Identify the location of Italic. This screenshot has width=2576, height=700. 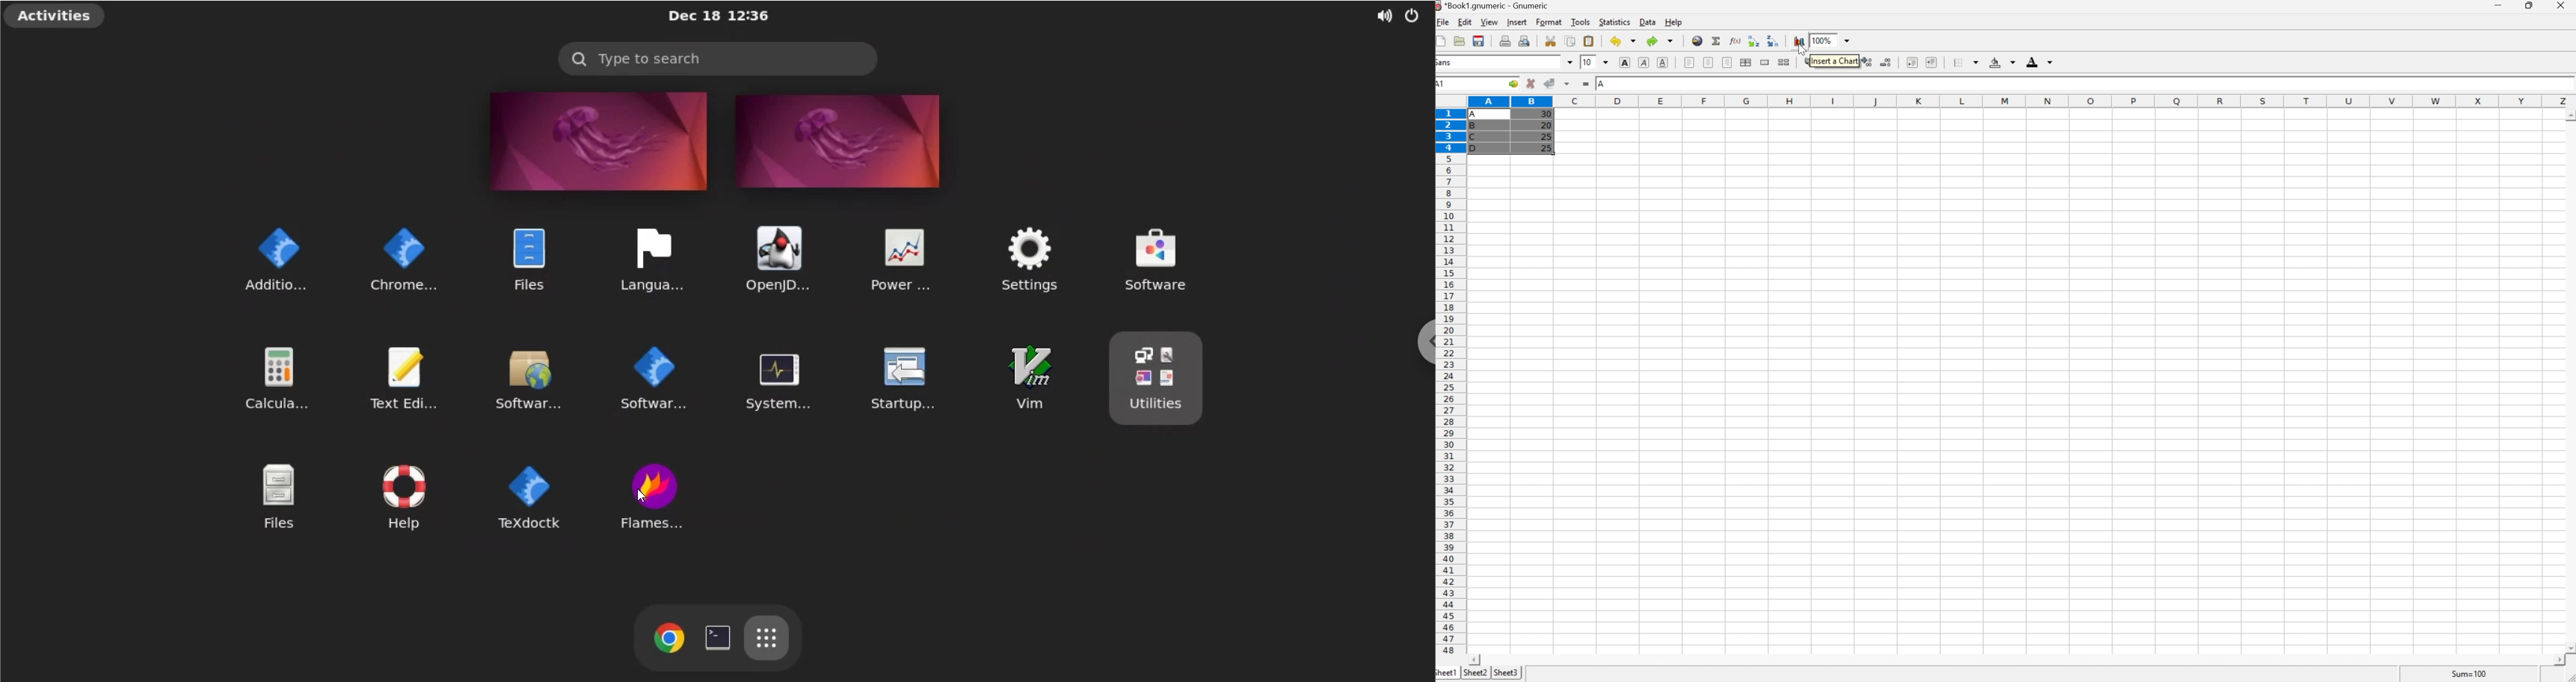
(1644, 61).